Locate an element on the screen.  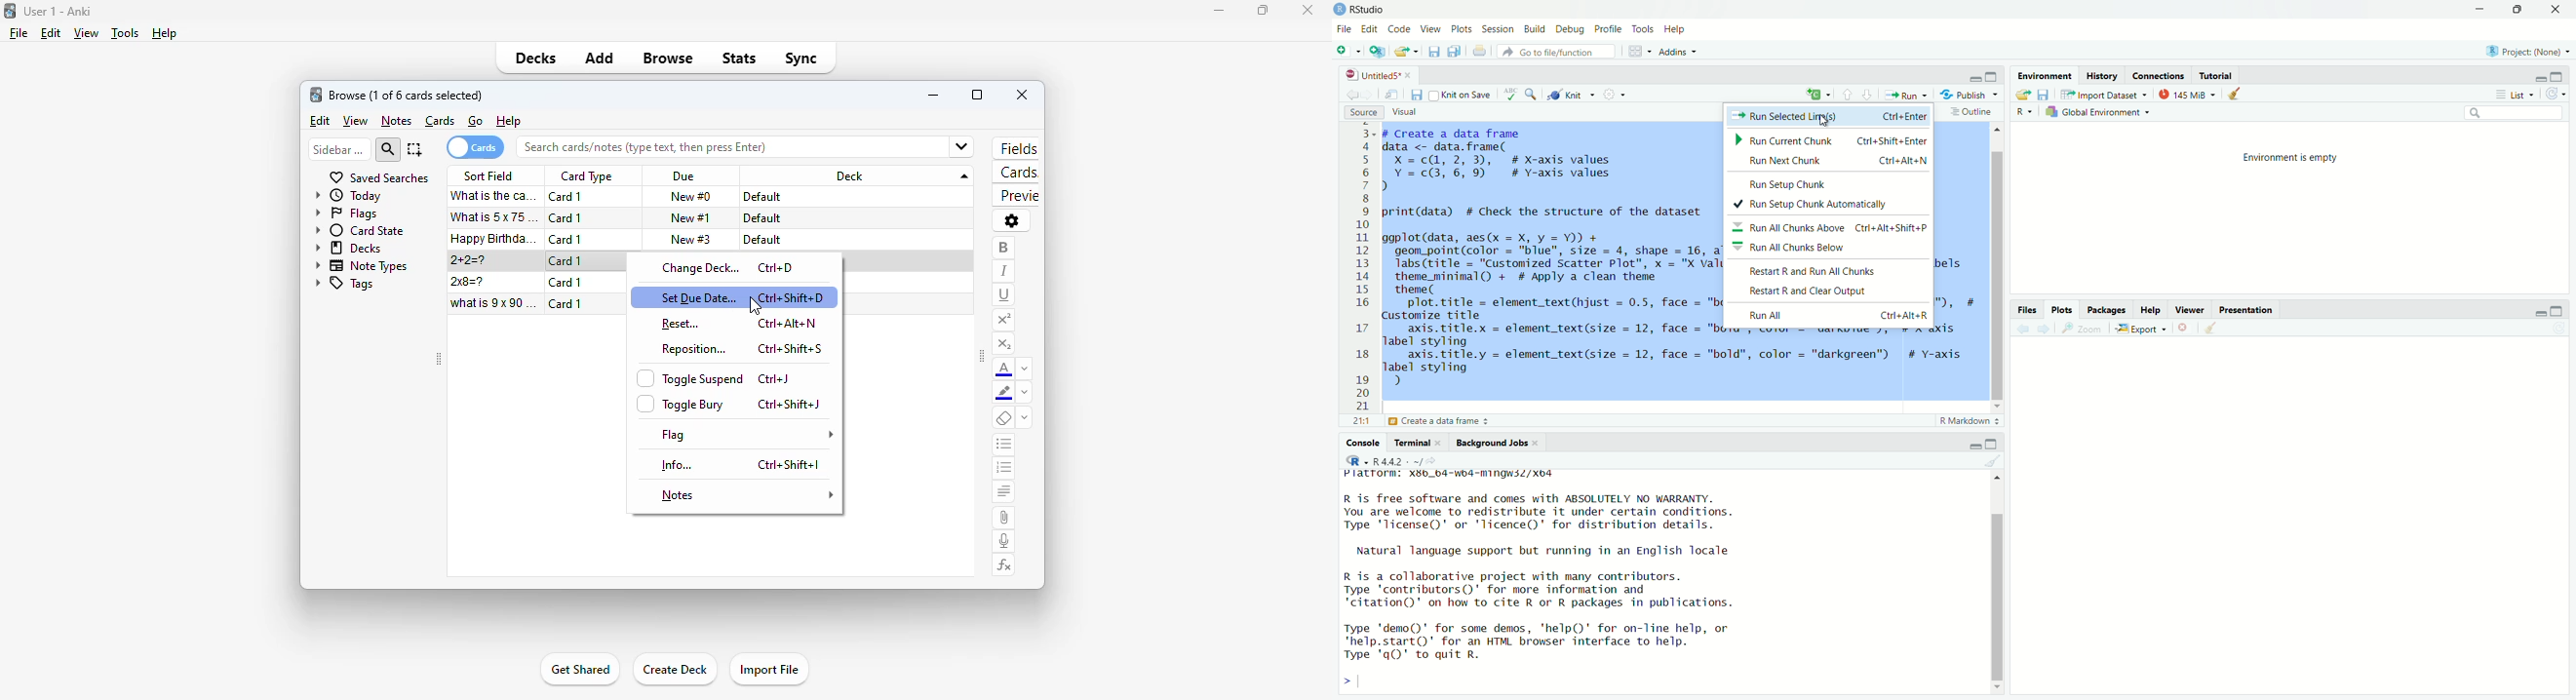
History is located at coordinates (2101, 76).